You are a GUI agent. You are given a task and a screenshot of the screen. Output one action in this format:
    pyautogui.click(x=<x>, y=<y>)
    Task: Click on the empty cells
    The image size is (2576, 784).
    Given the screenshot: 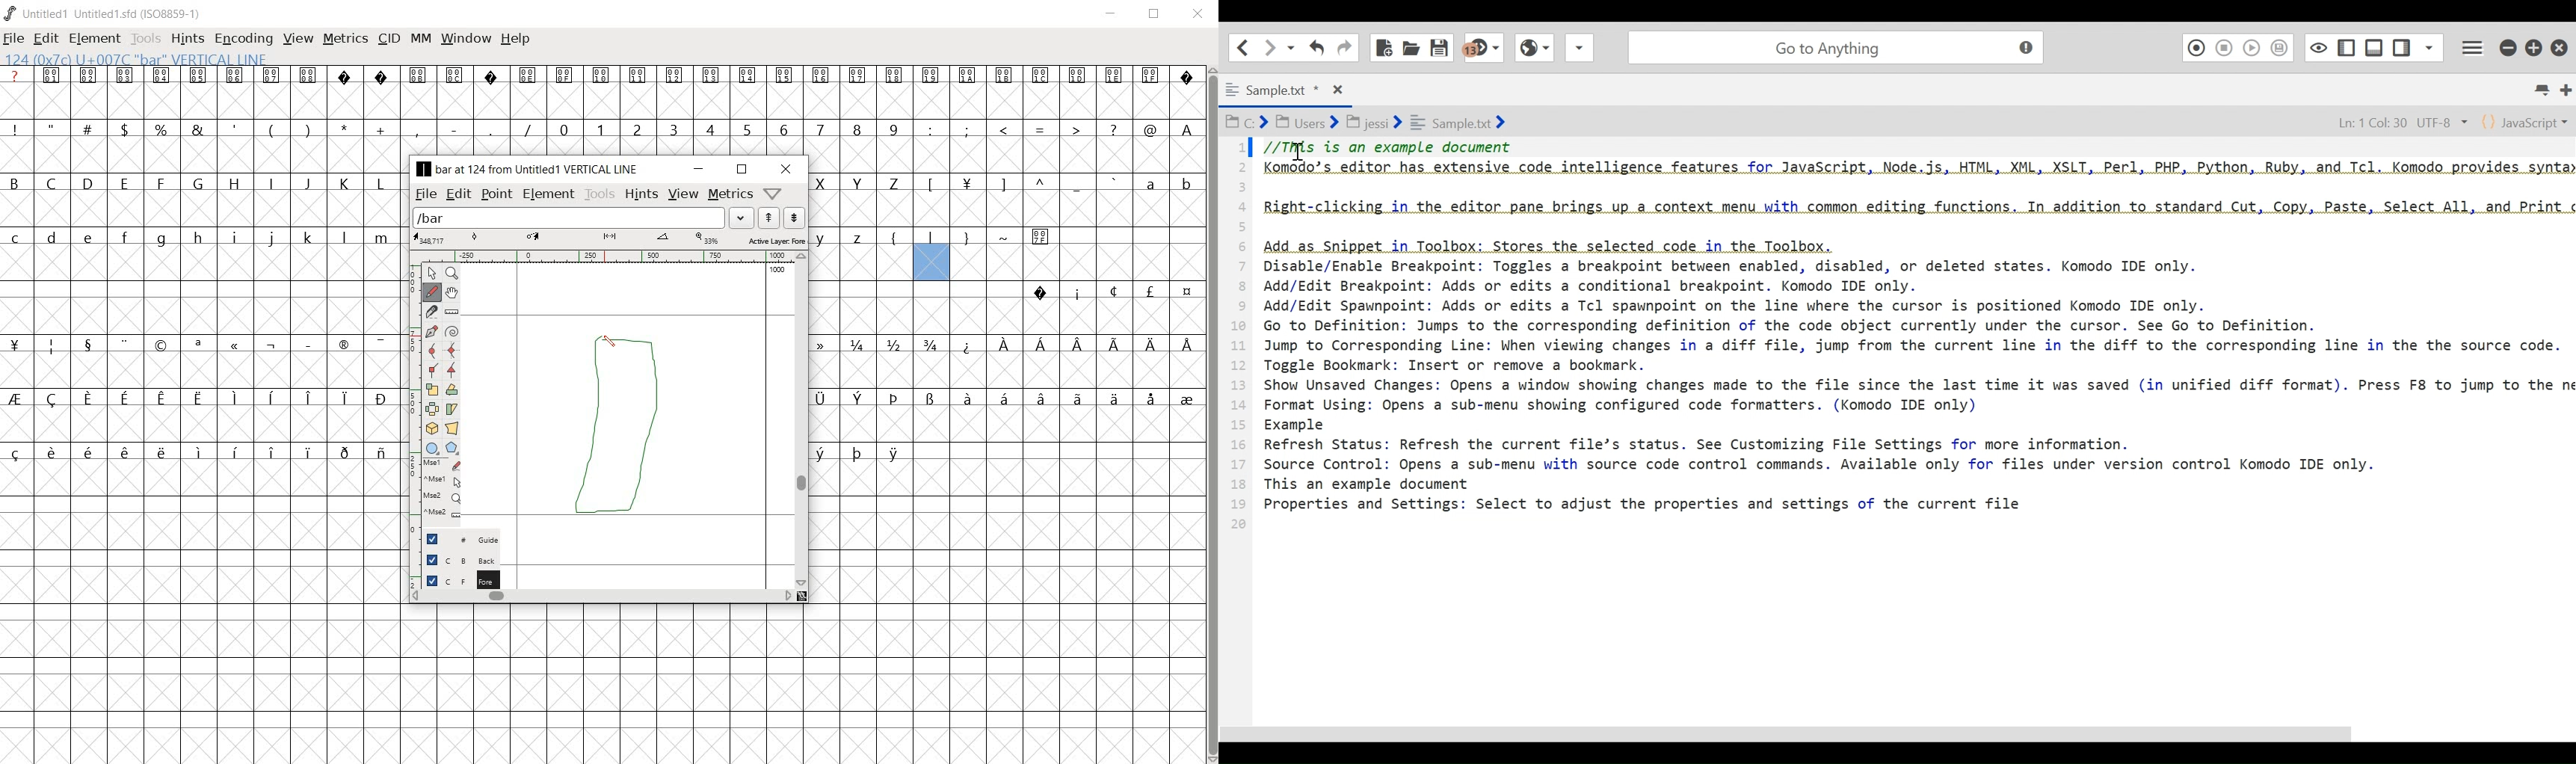 What is the action you would take?
    pyautogui.click(x=1007, y=317)
    